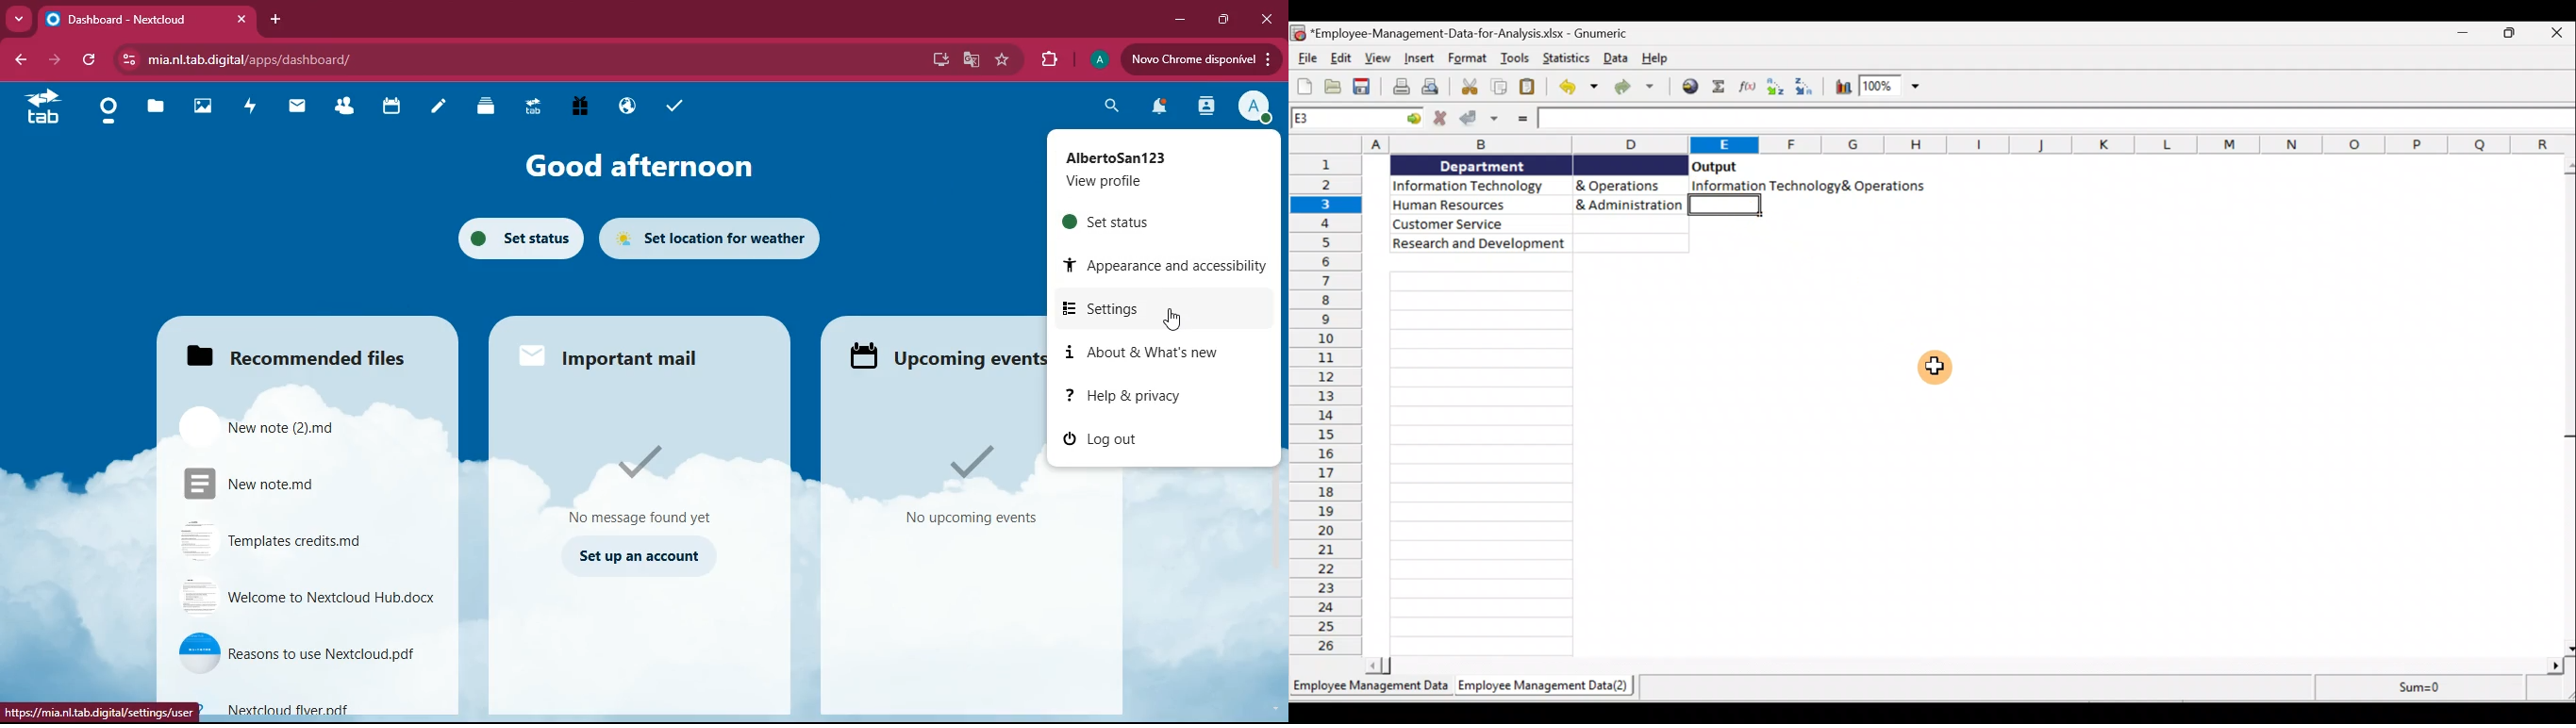 Image resolution: width=2576 pixels, height=728 pixels. I want to click on close, so click(1264, 19).